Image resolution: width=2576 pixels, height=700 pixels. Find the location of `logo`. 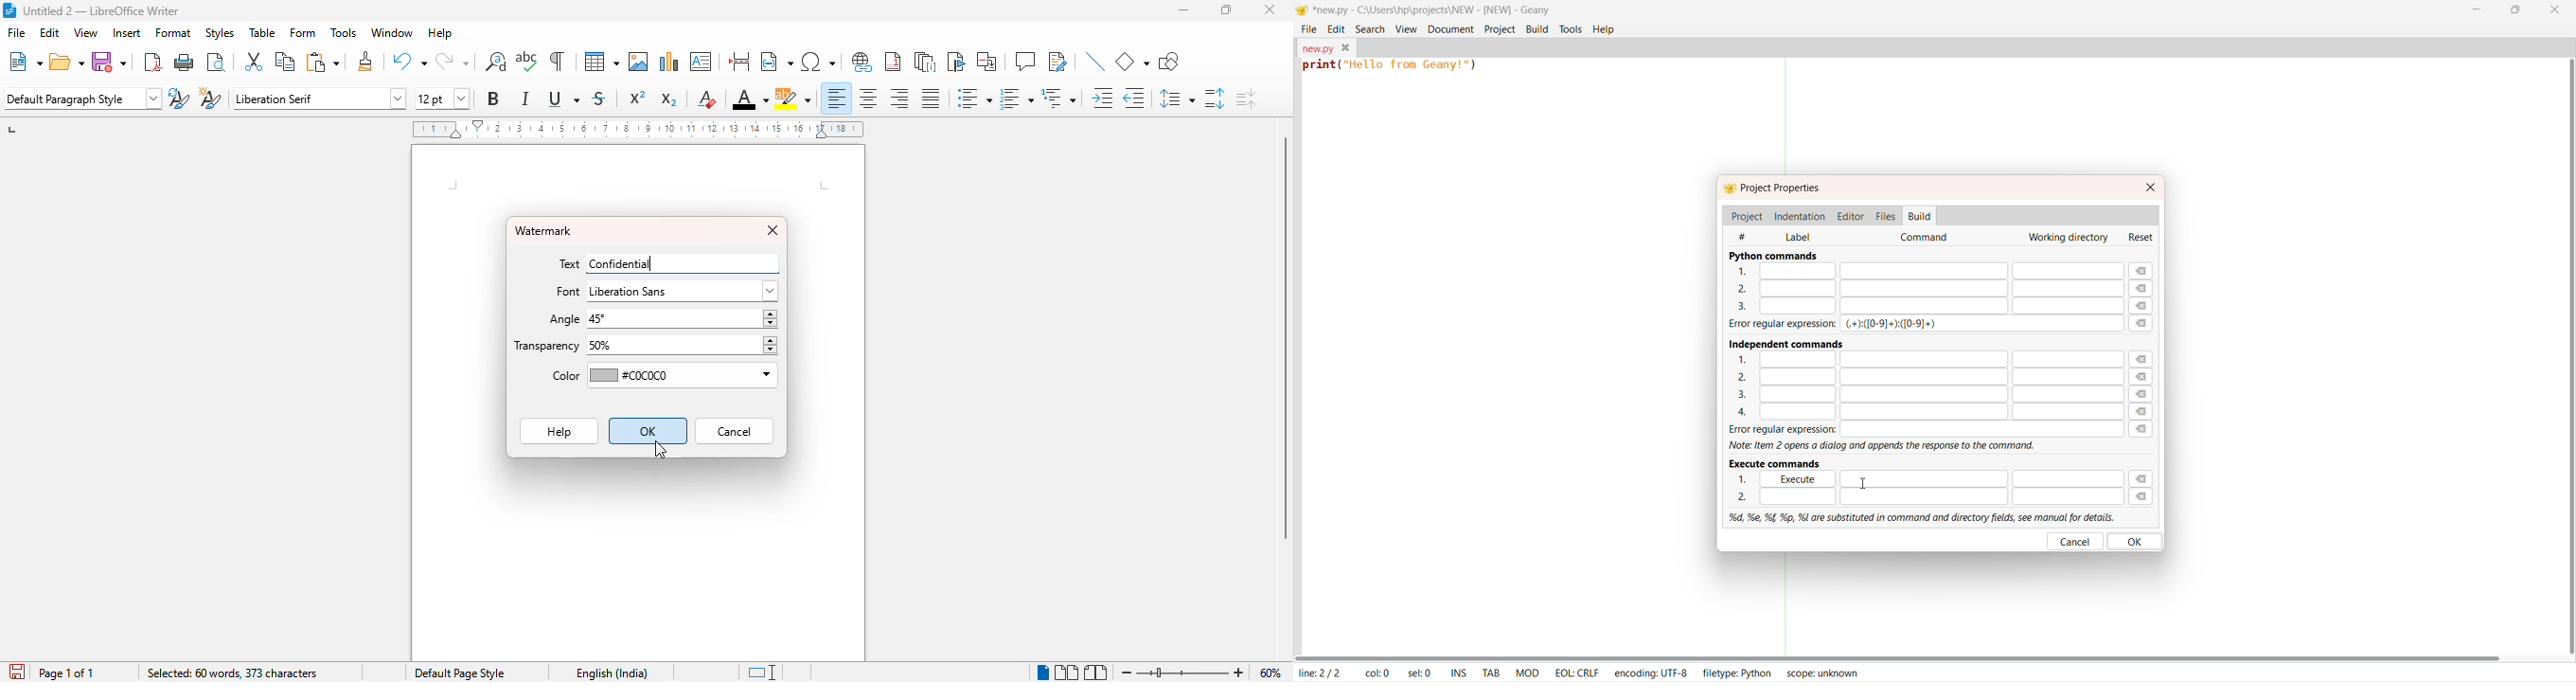

logo is located at coordinates (9, 9).